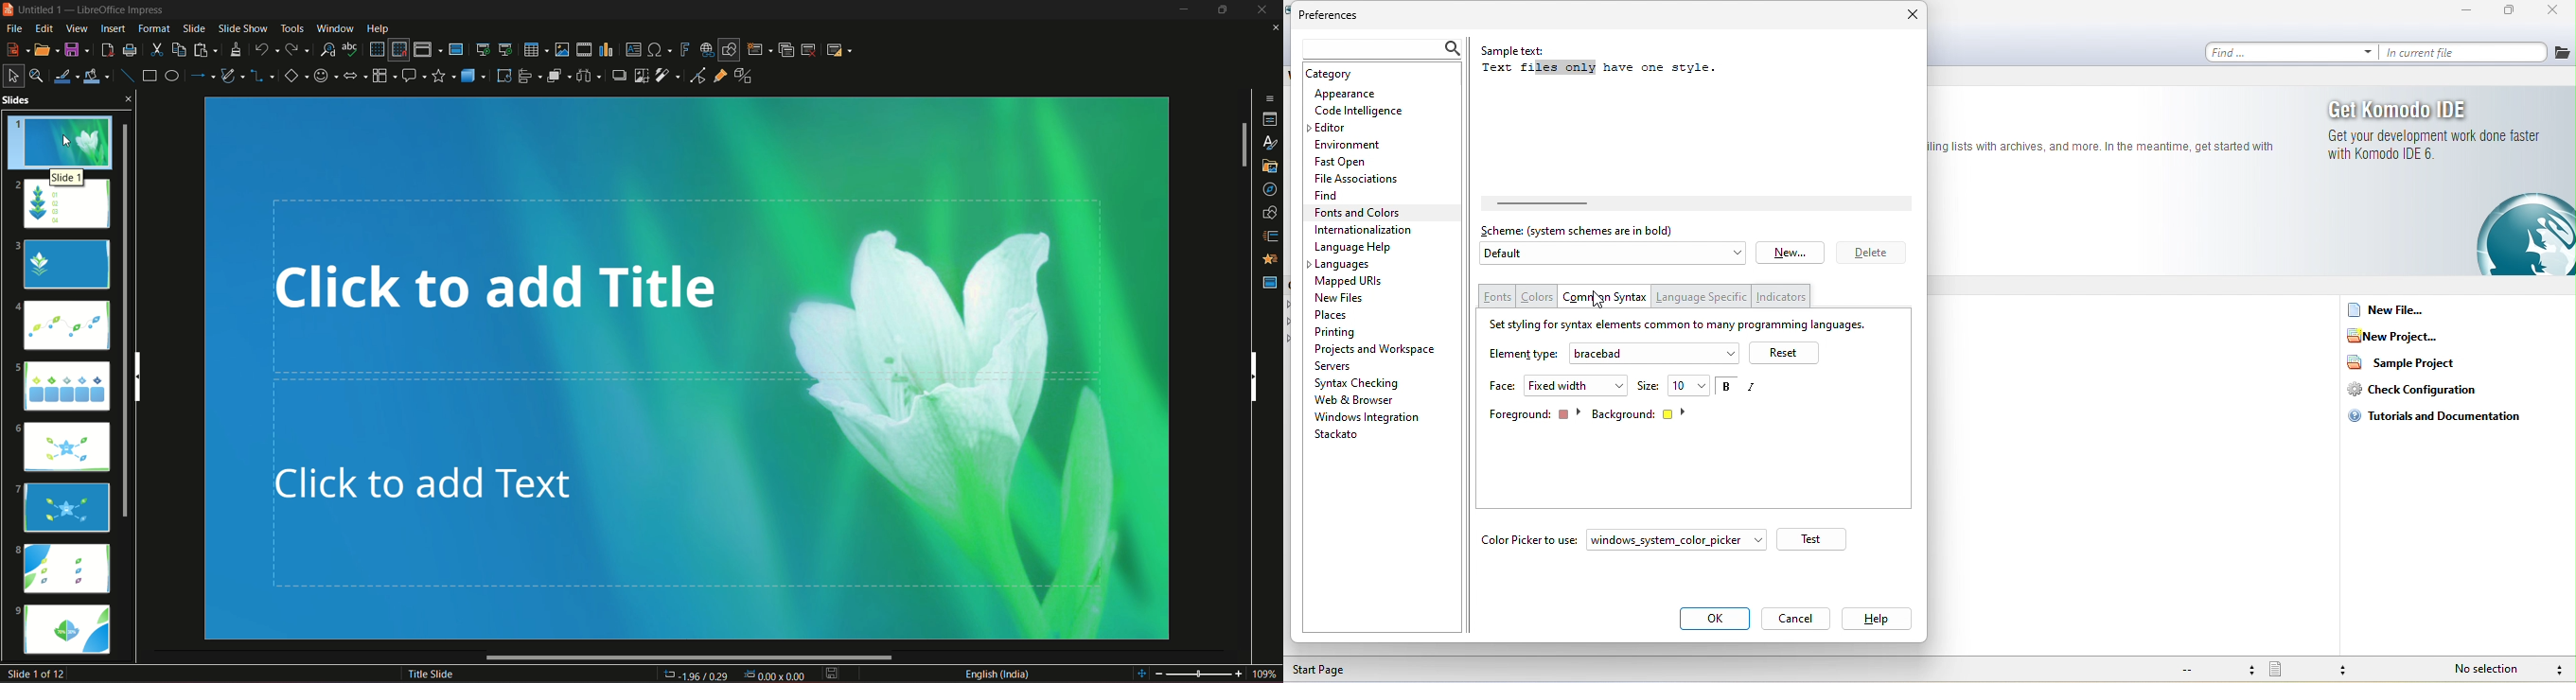 Image resolution: width=2576 pixels, height=700 pixels. What do you see at coordinates (1272, 28) in the screenshot?
I see `close` at bounding box center [1272, 28].